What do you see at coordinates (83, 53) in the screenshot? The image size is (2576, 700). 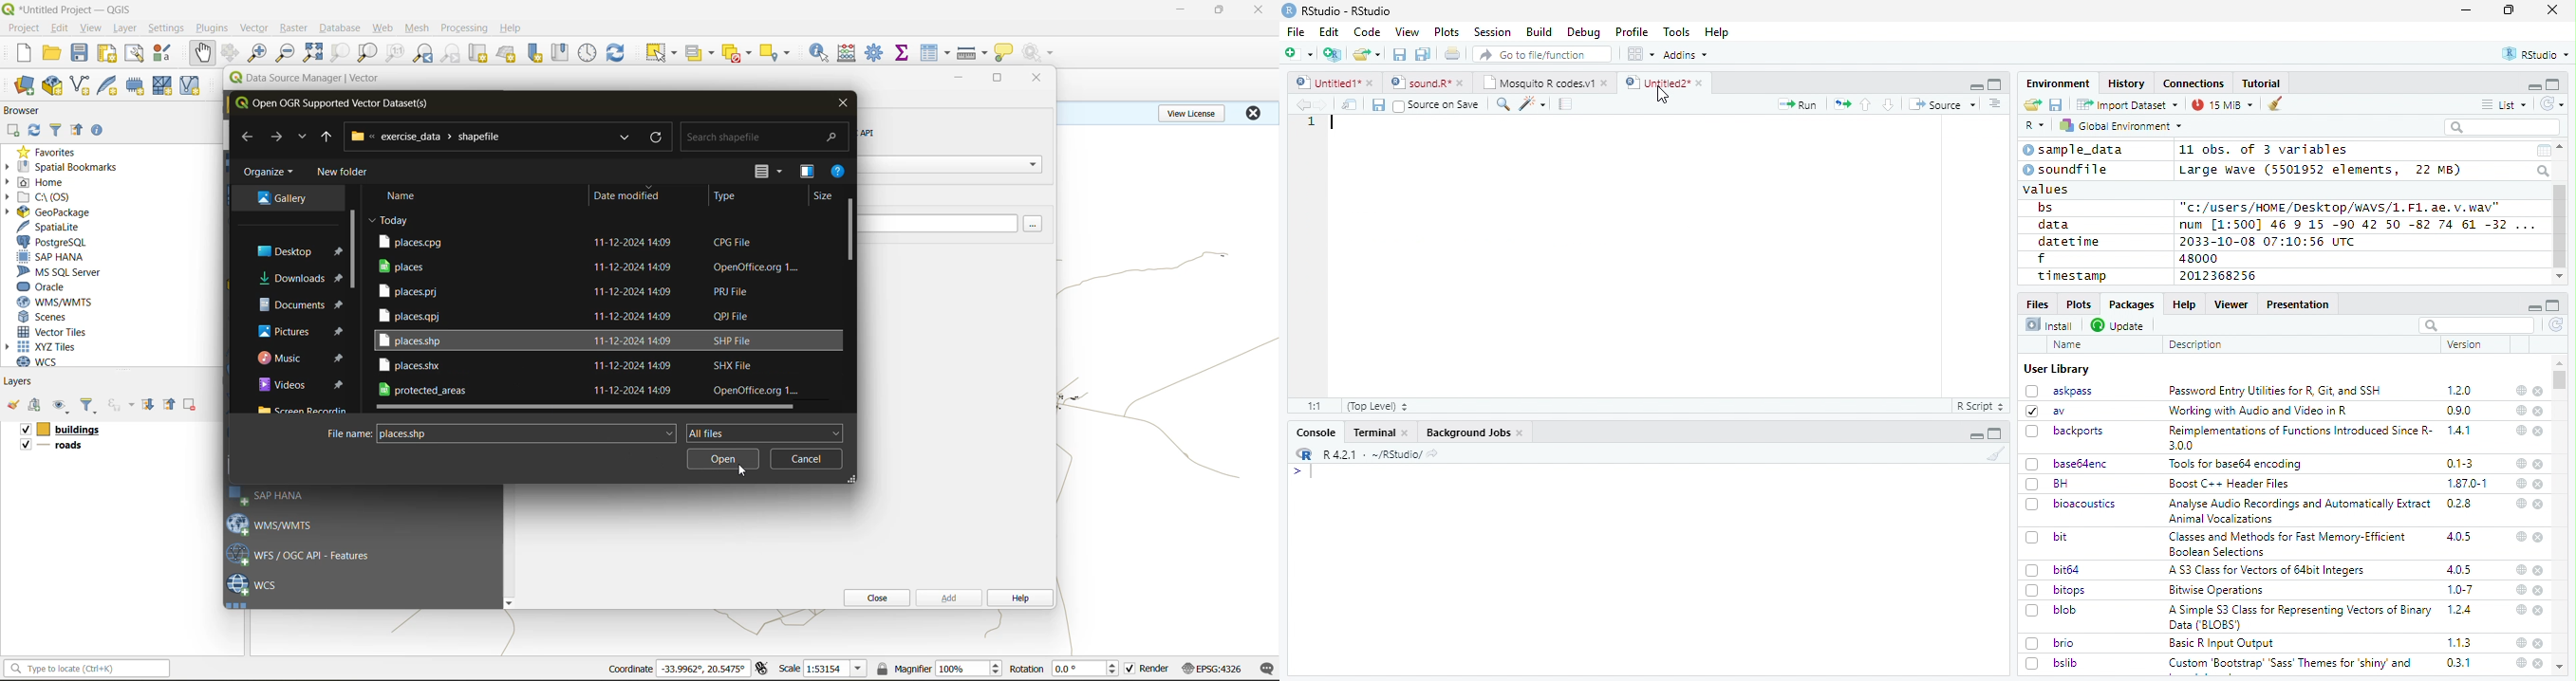 I see `save` at bounding box center [83, 53].